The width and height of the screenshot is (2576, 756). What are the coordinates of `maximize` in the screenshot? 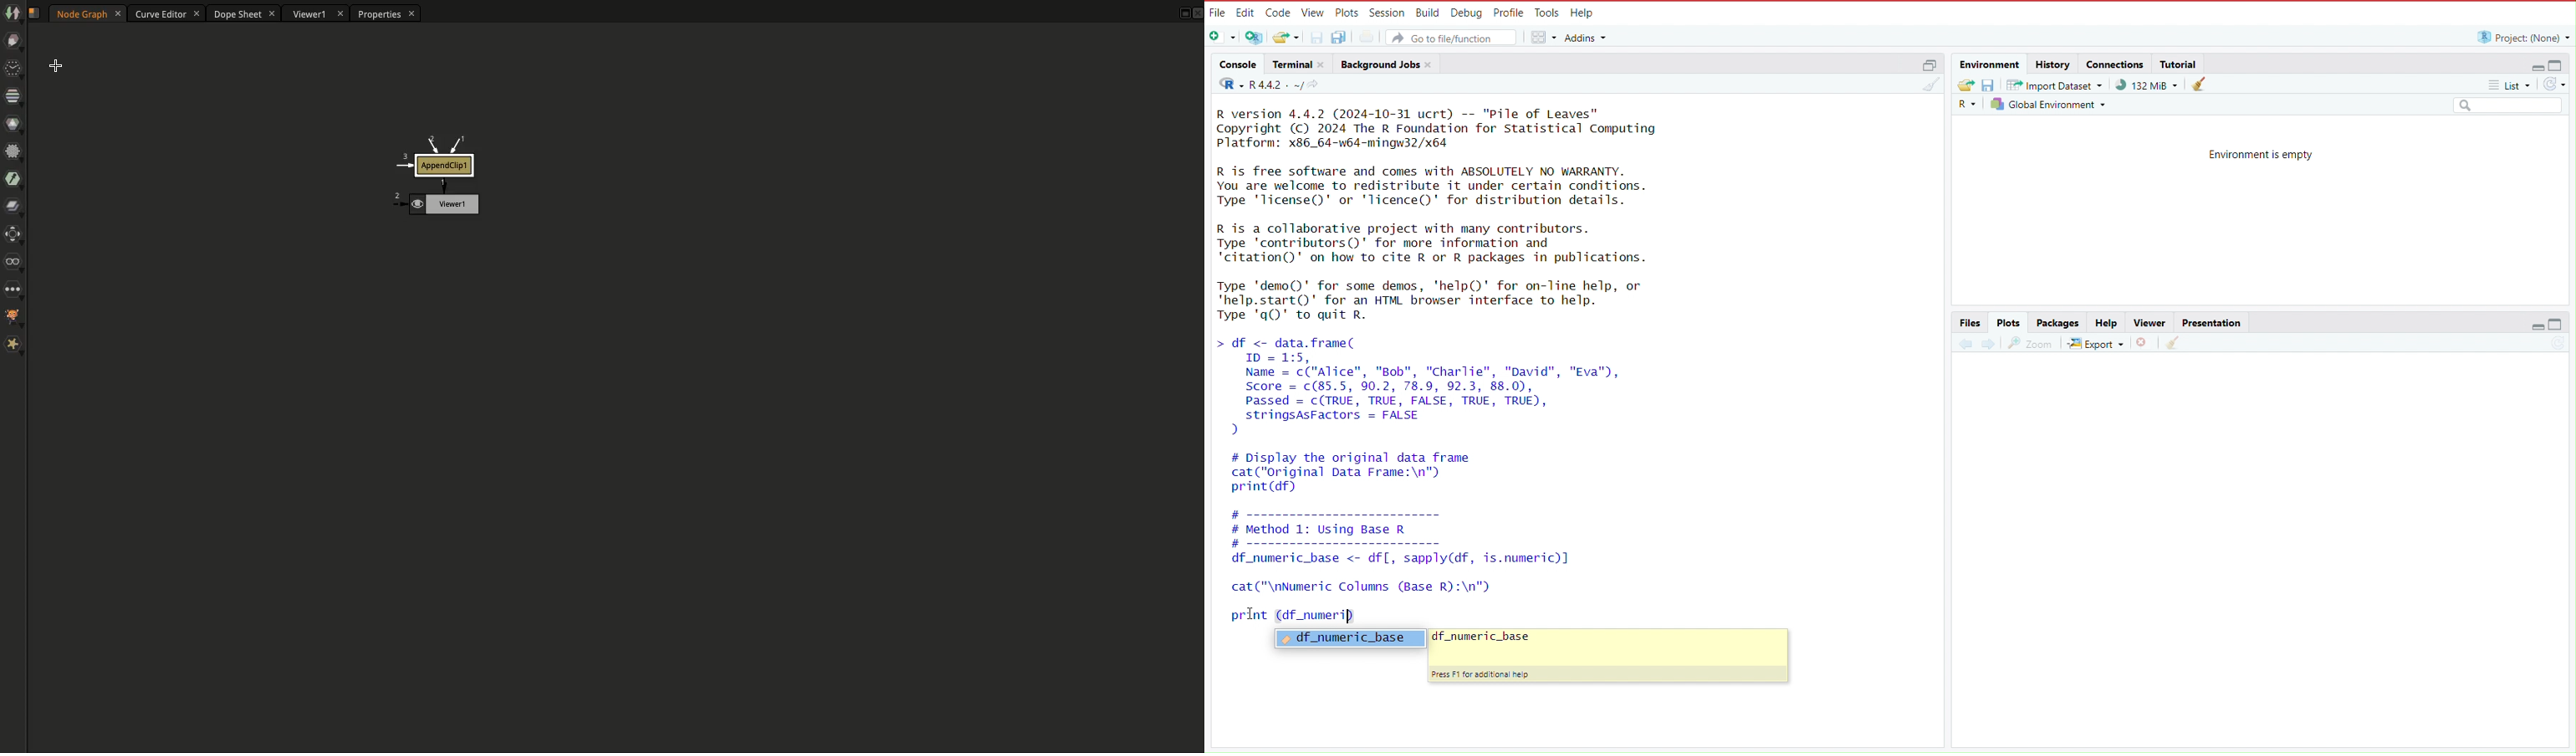 It's located at (1928, 63).